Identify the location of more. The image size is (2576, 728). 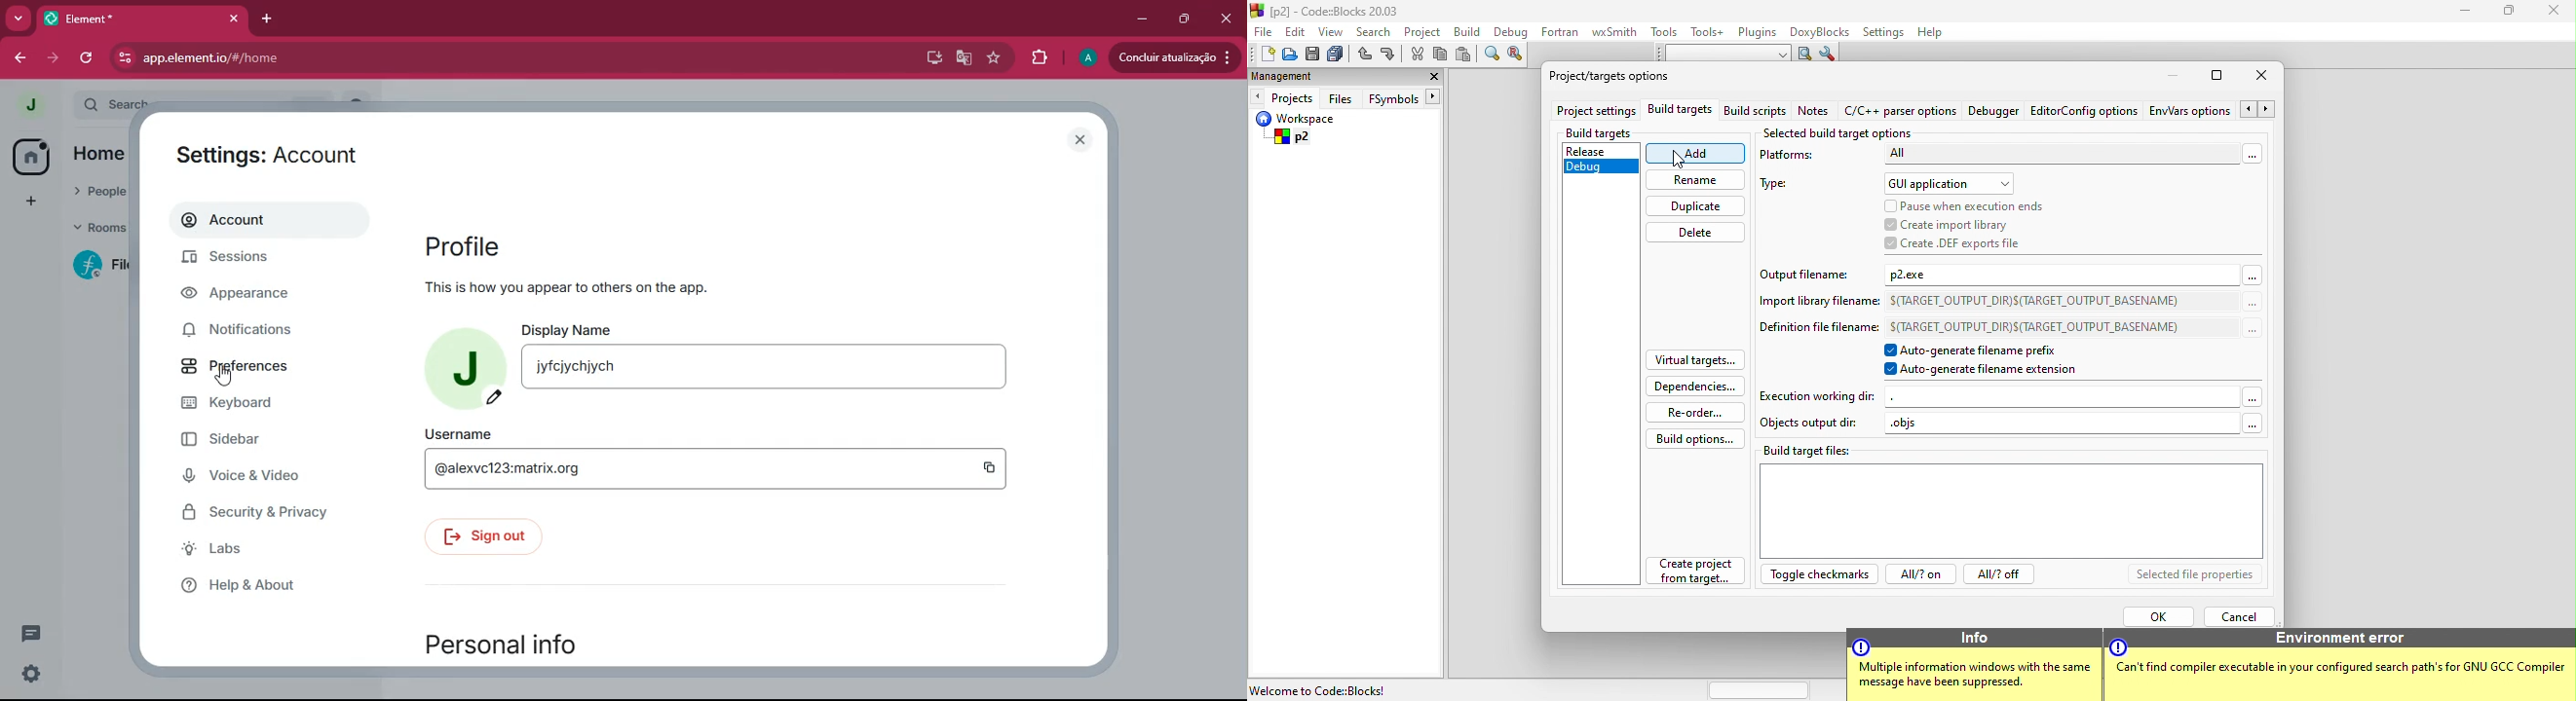
(16, 18).